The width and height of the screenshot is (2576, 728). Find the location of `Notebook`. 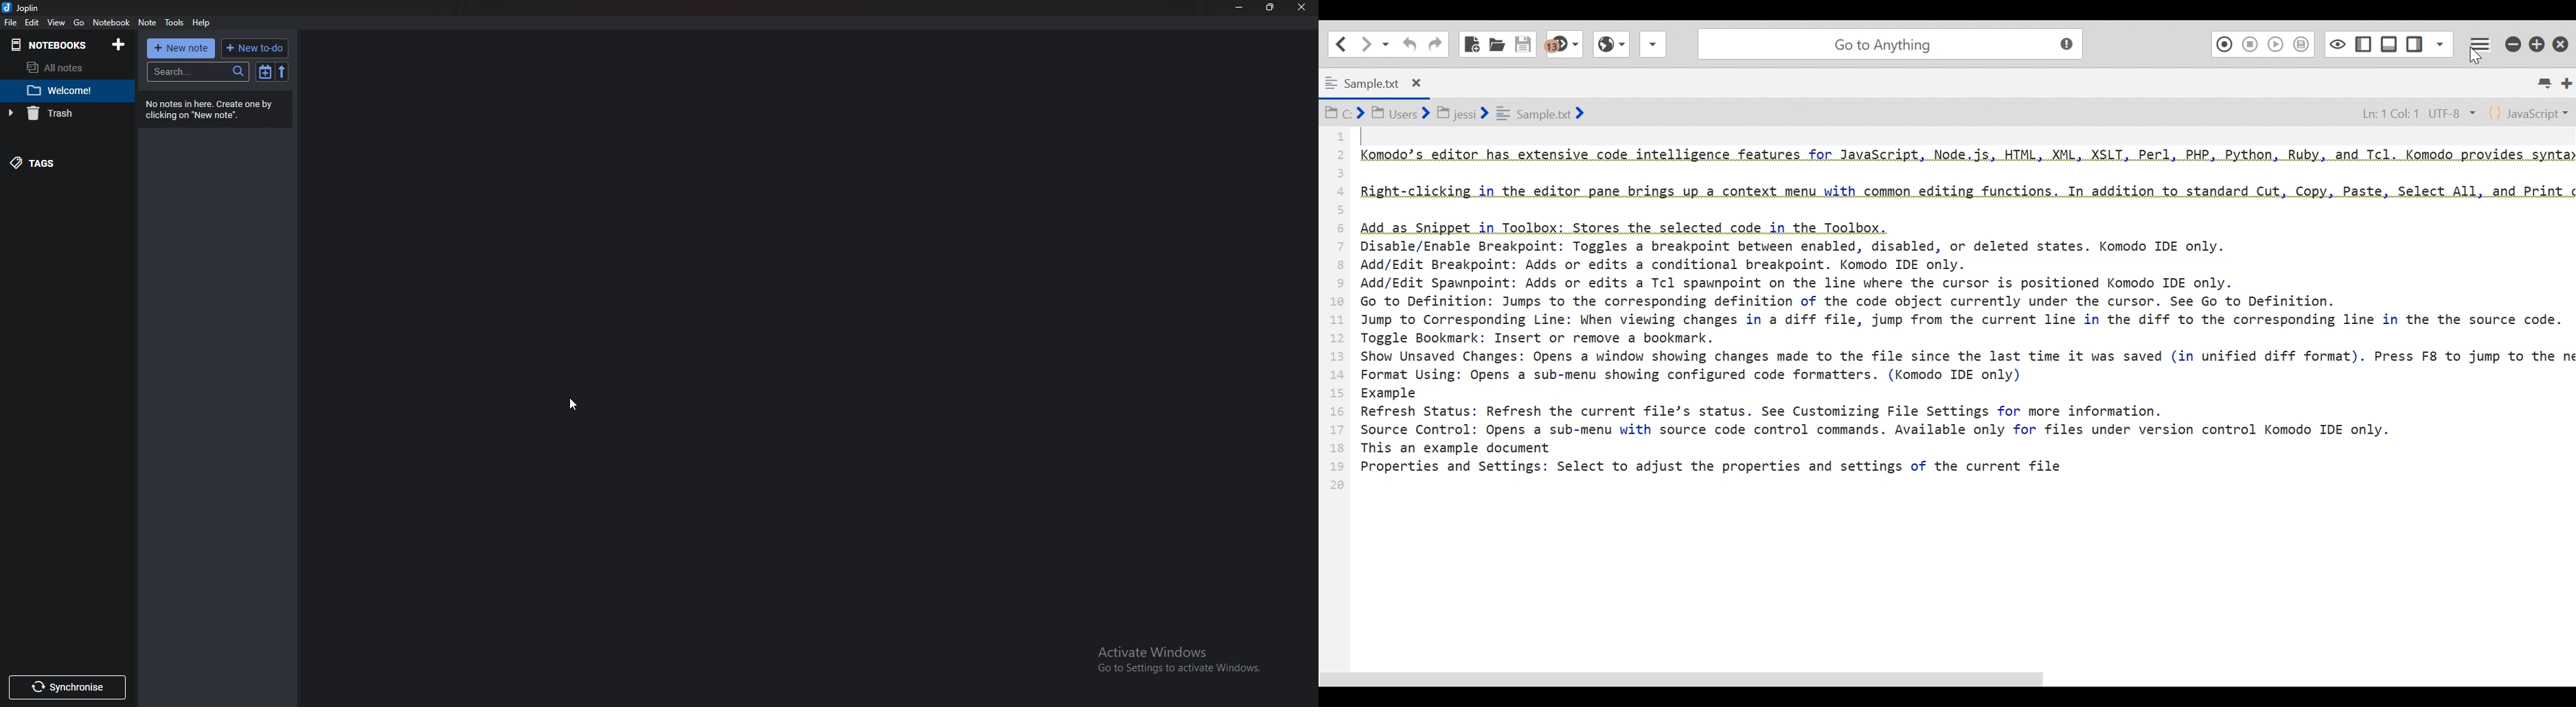

Notebook is located at coordinates (111, 22).